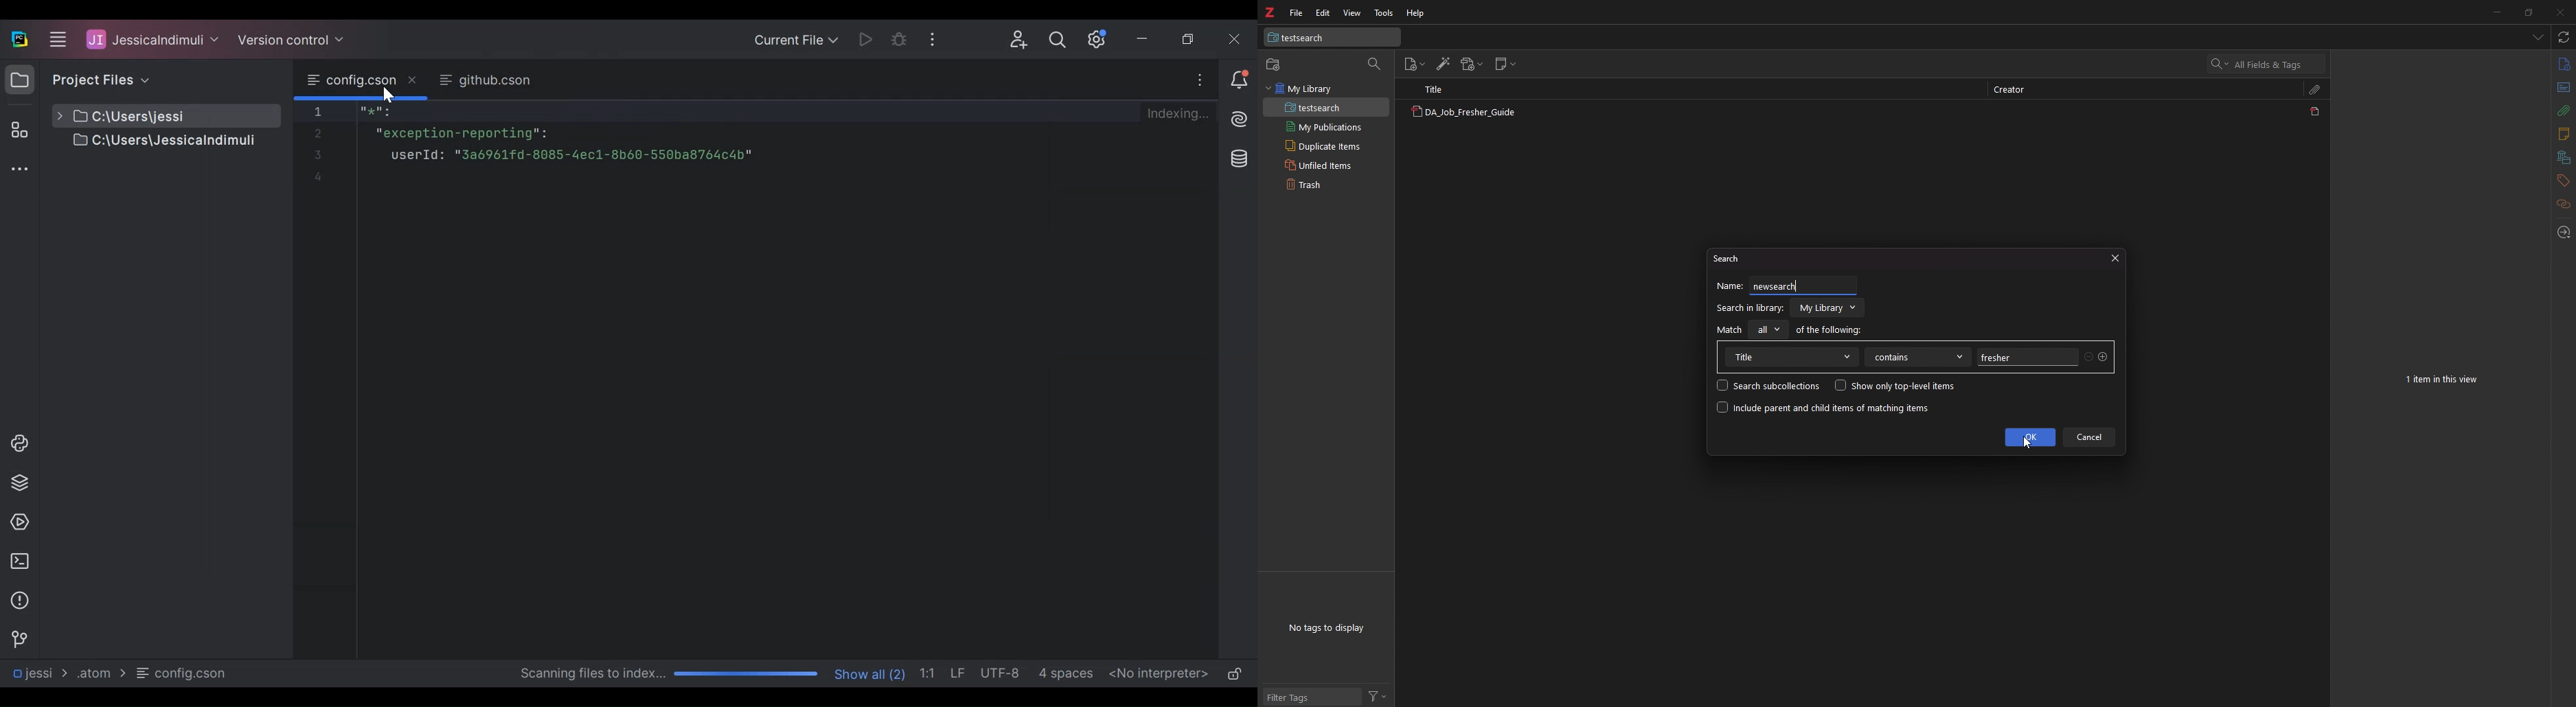  What do you see at coordinates (1768, 385) in the screenshot?
I see `search subcollections` at bounding box center [1768, 385].